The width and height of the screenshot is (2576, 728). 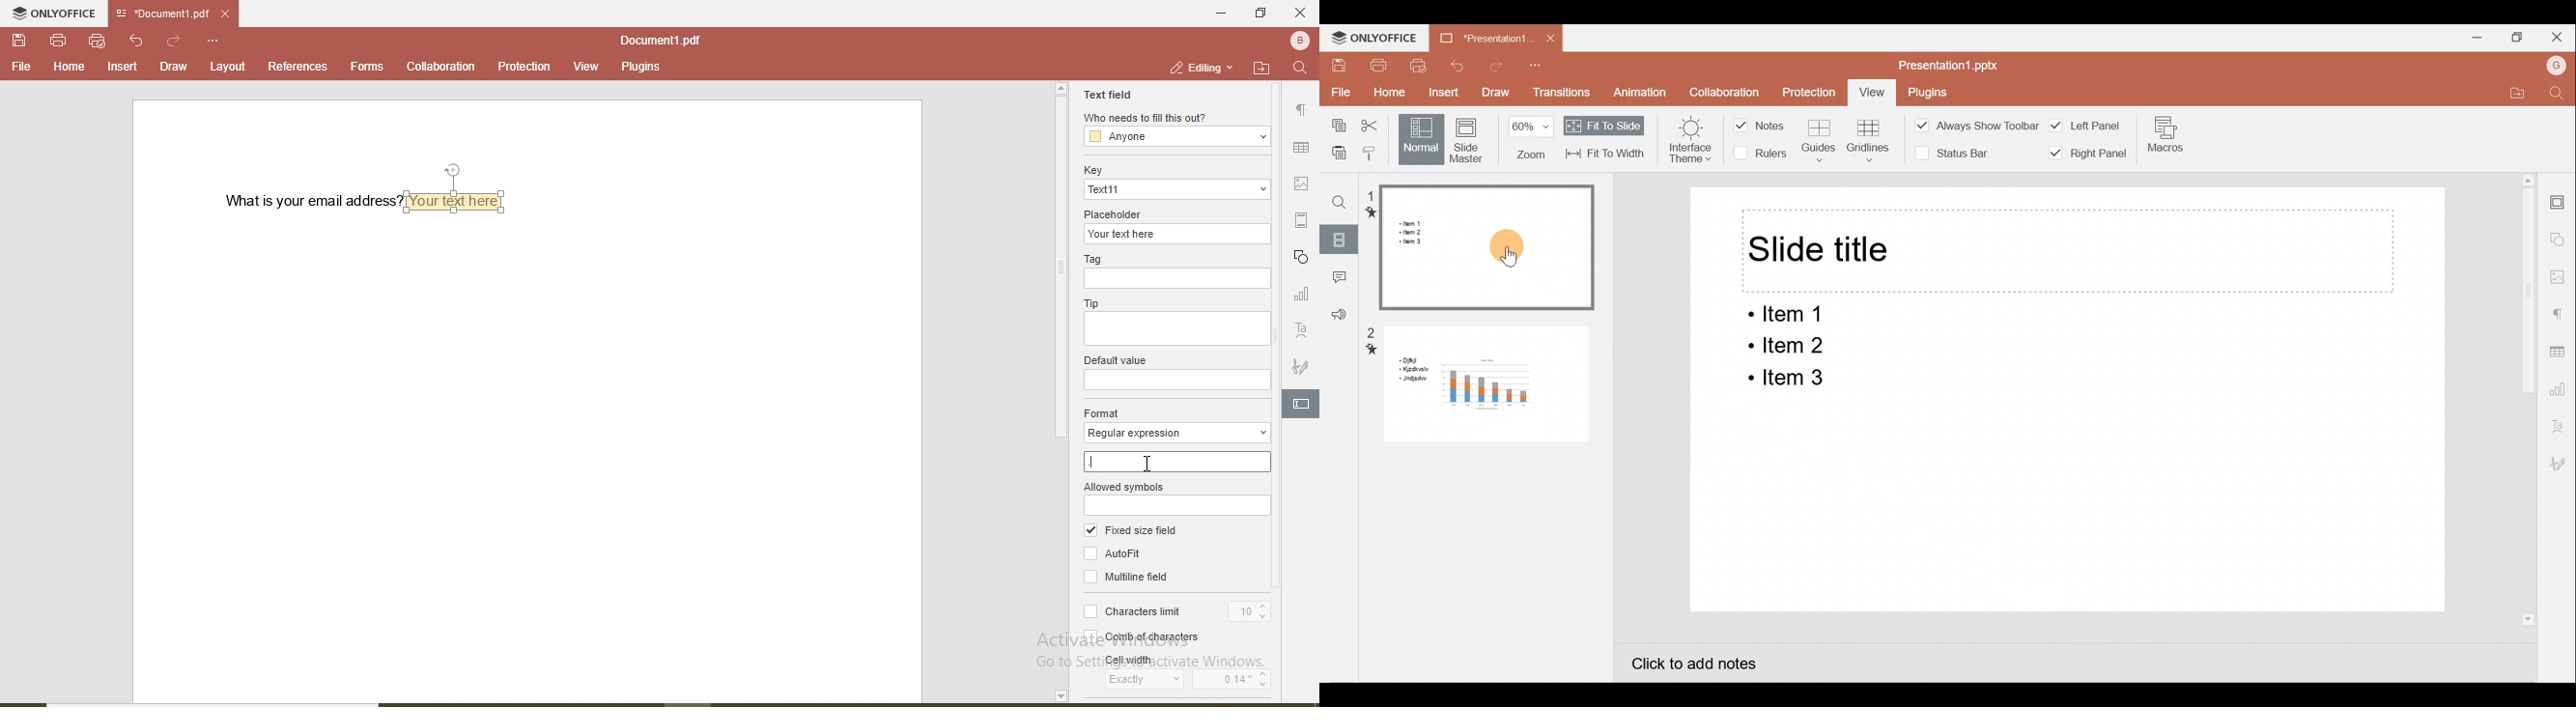 I want to click on Zoom, so click(x=1526, y=138).